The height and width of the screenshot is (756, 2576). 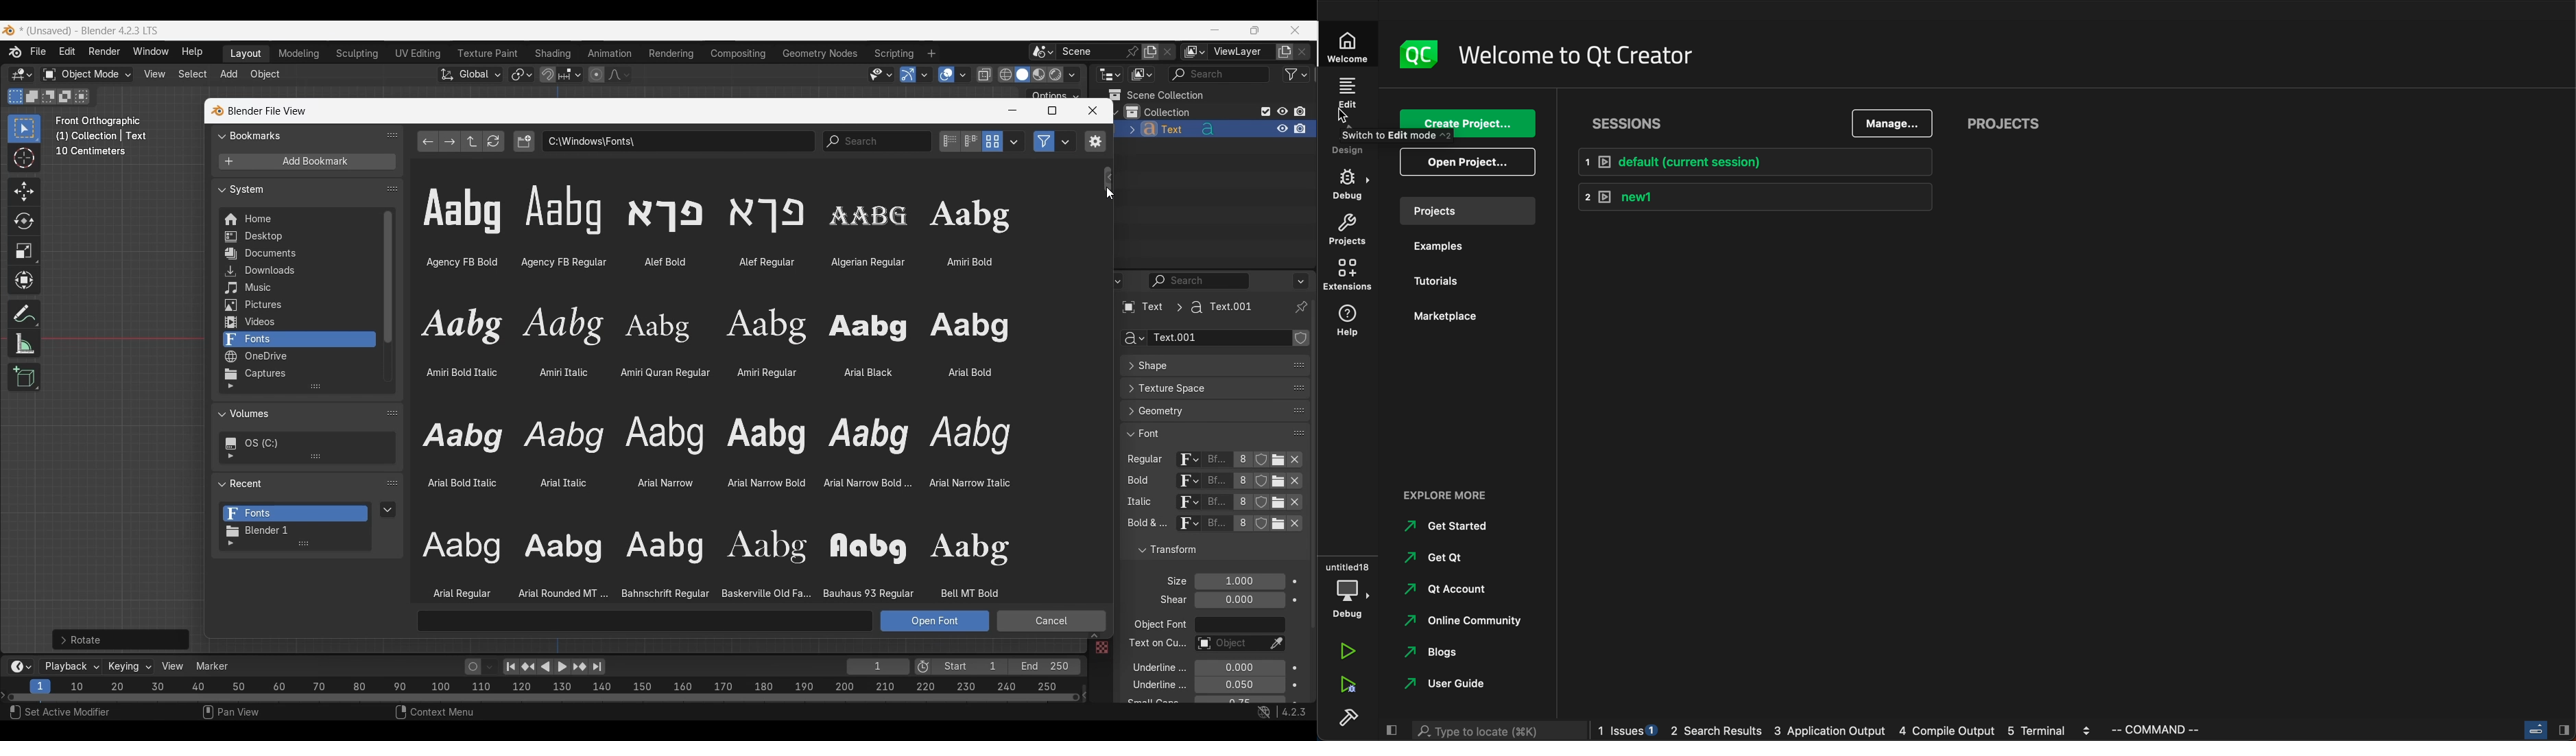 I want to click on Transform options, so click(x=1053, y=94).